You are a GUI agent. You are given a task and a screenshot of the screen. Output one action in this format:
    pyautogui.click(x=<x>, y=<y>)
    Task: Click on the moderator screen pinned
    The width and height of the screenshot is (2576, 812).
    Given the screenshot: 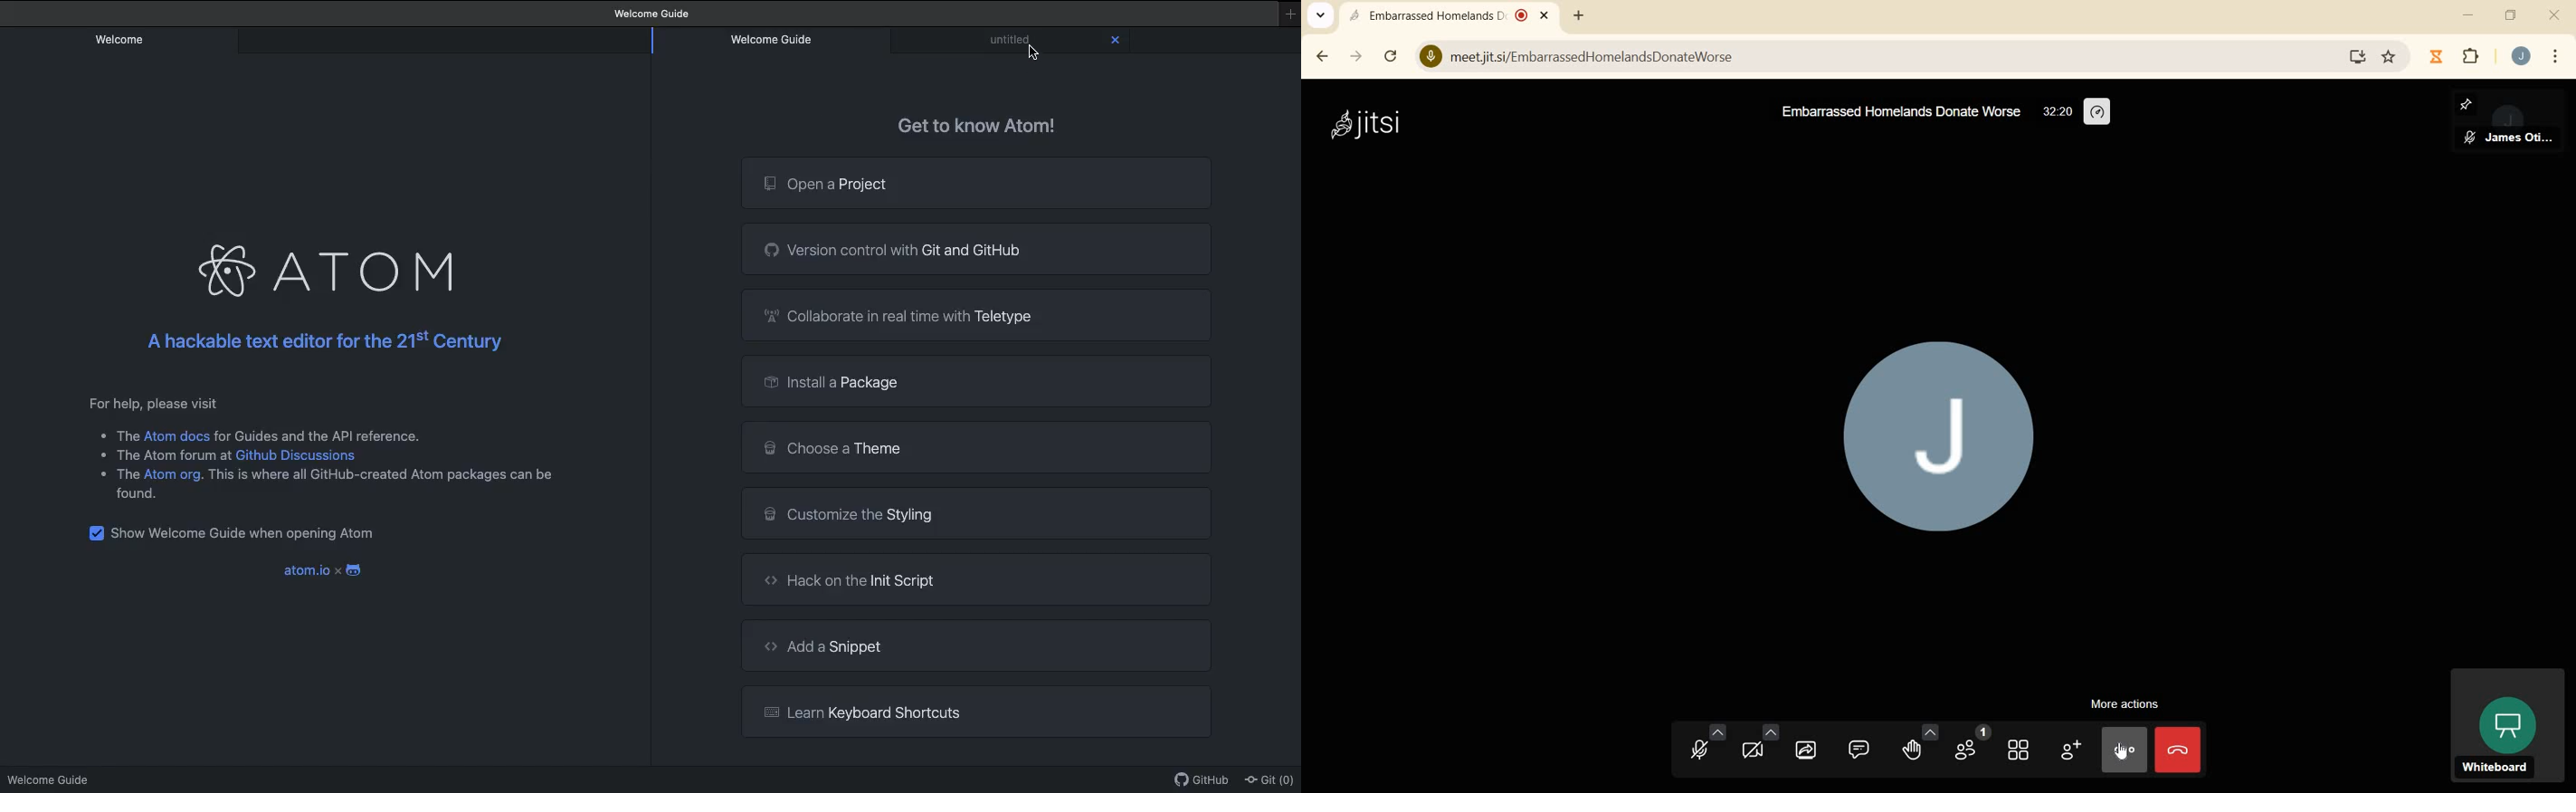 What is the action you would take?
    pyautogui.click(x=2508, y=123)
    